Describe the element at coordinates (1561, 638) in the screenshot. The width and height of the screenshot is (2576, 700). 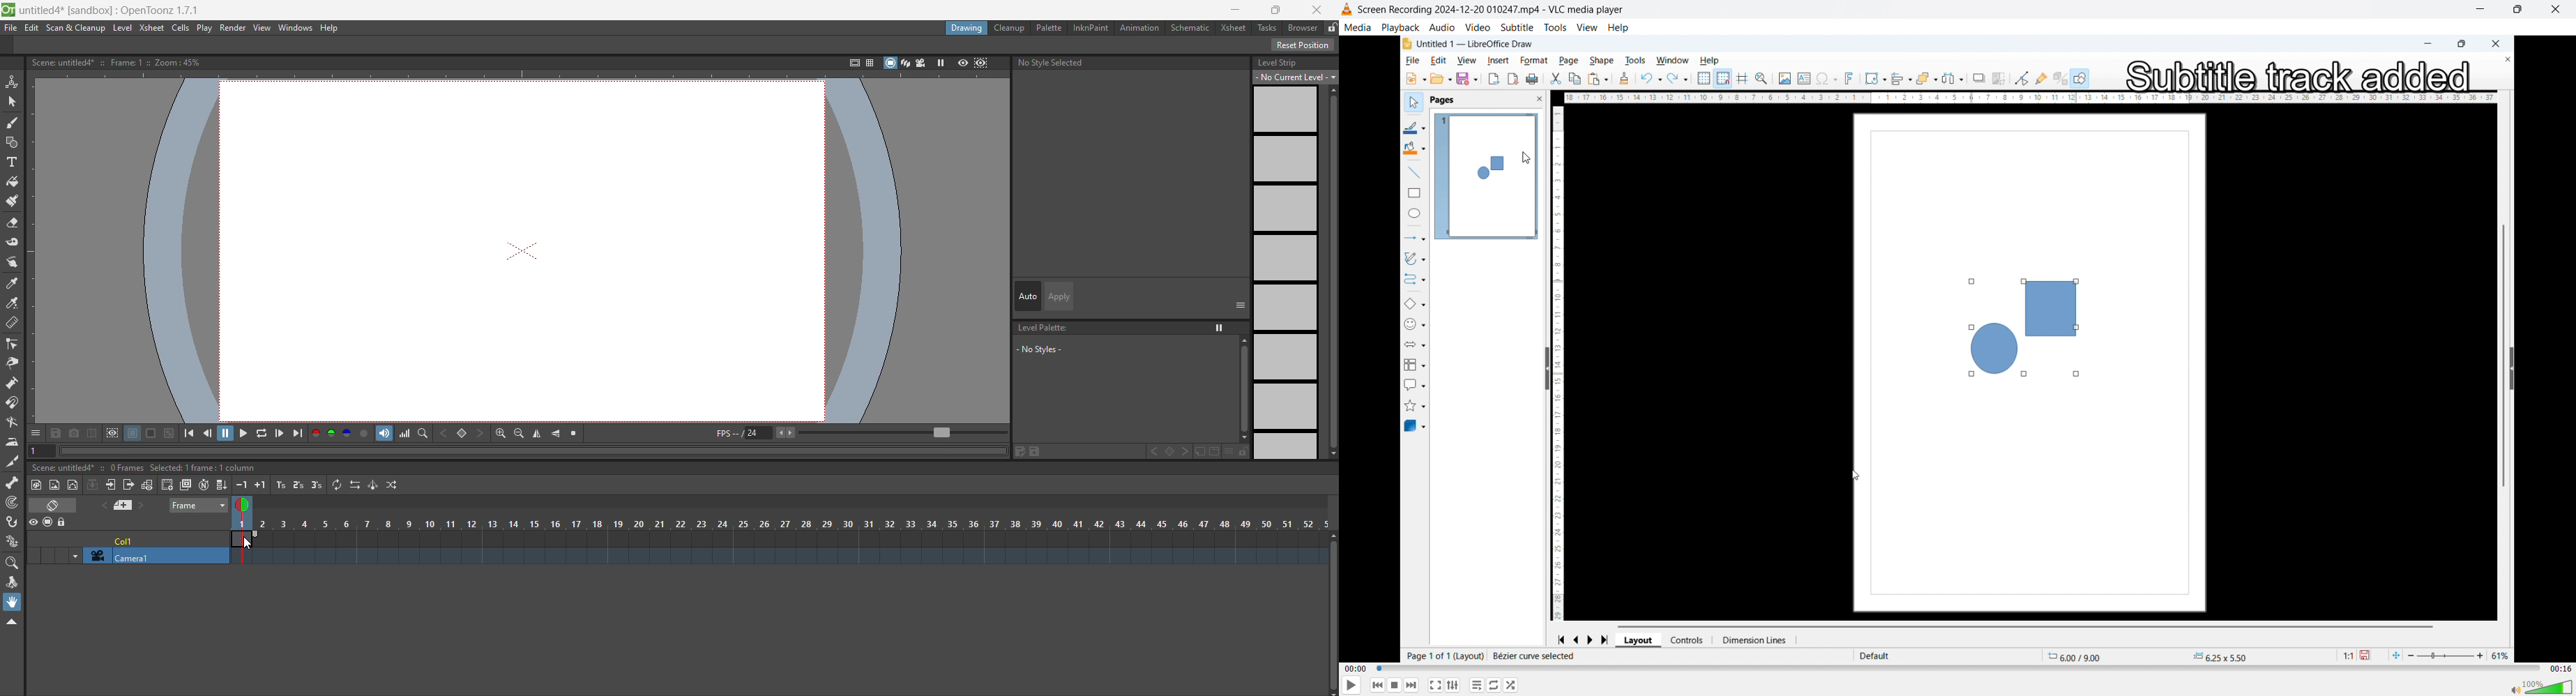
I see `first page` at that location.